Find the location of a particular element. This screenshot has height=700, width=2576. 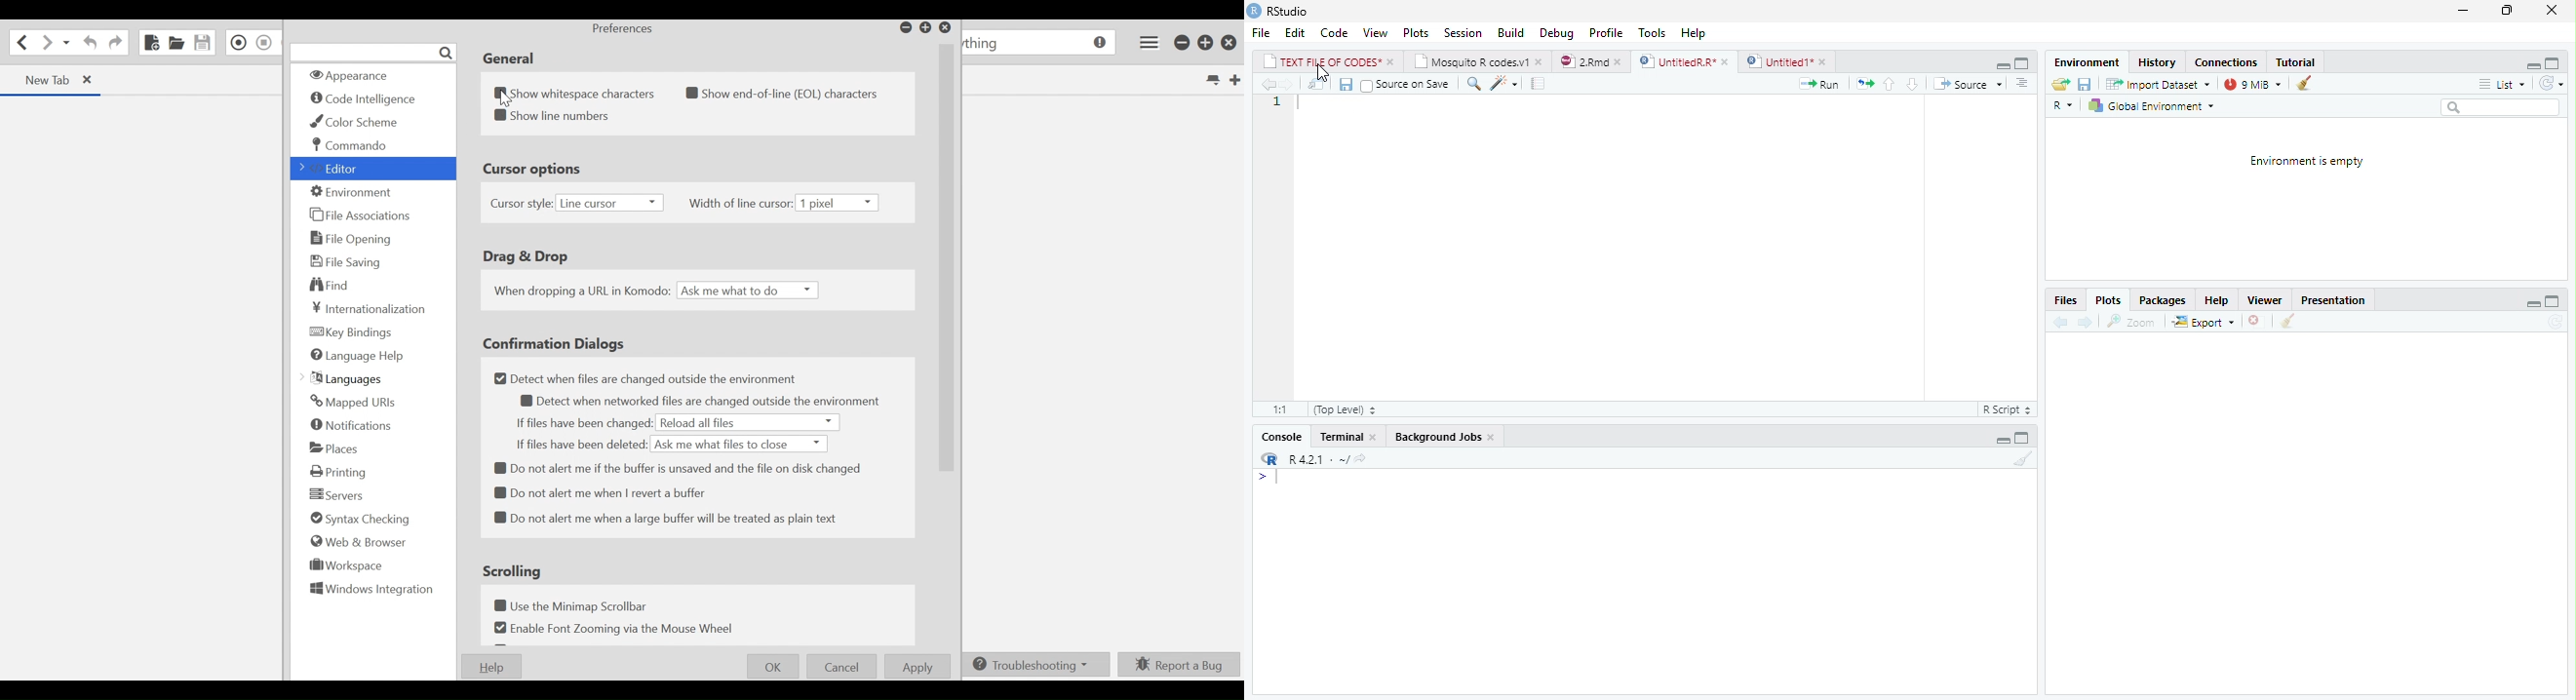

R is located at coordinates (2061, 104).